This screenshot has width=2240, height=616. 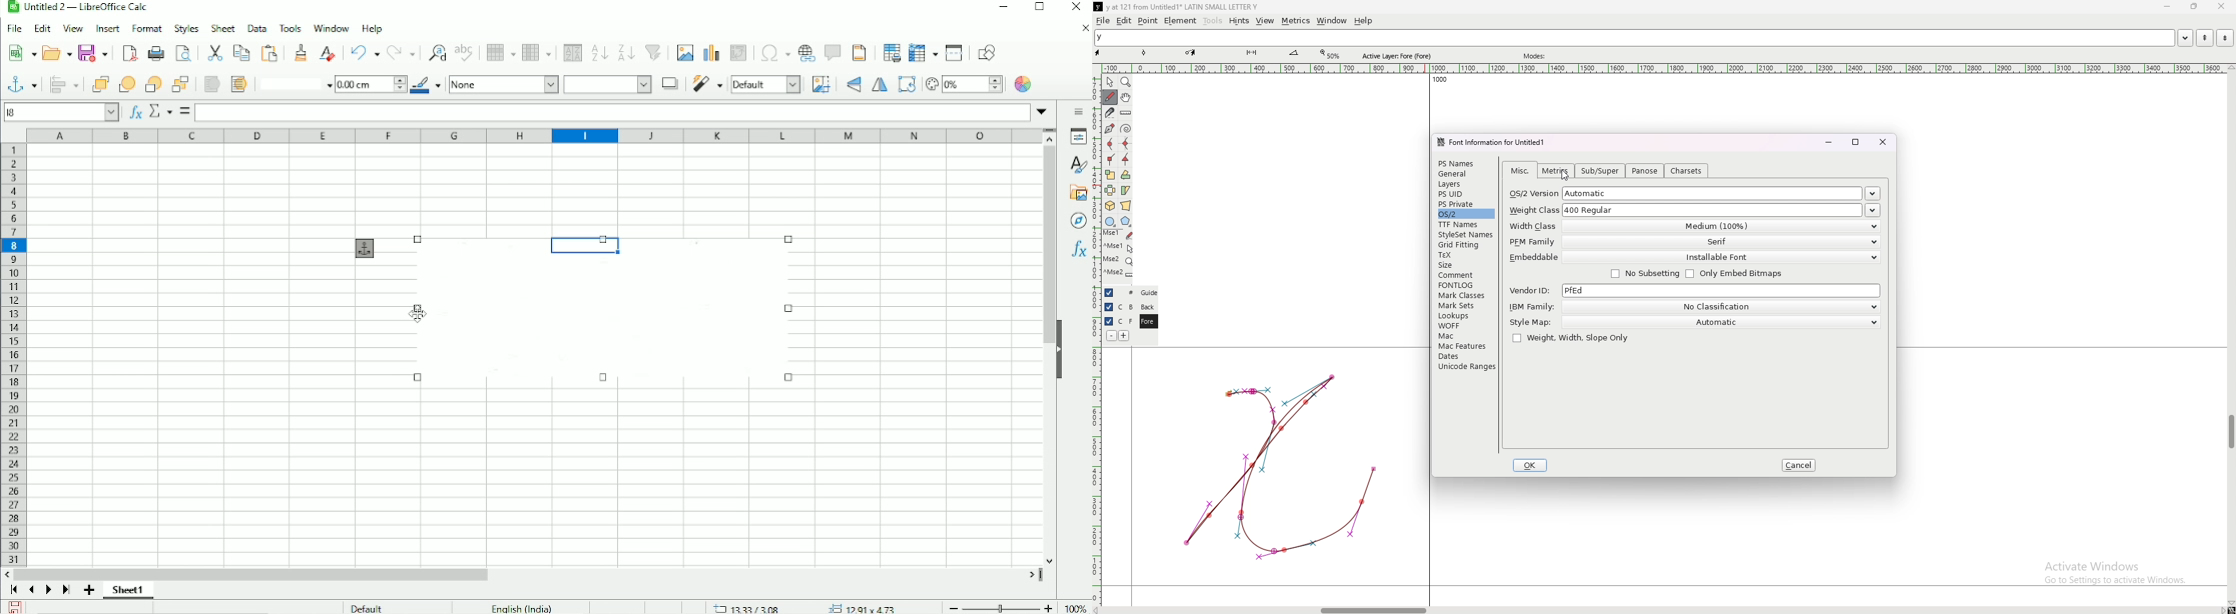 I want to click on New, so click(x=22, y=53).